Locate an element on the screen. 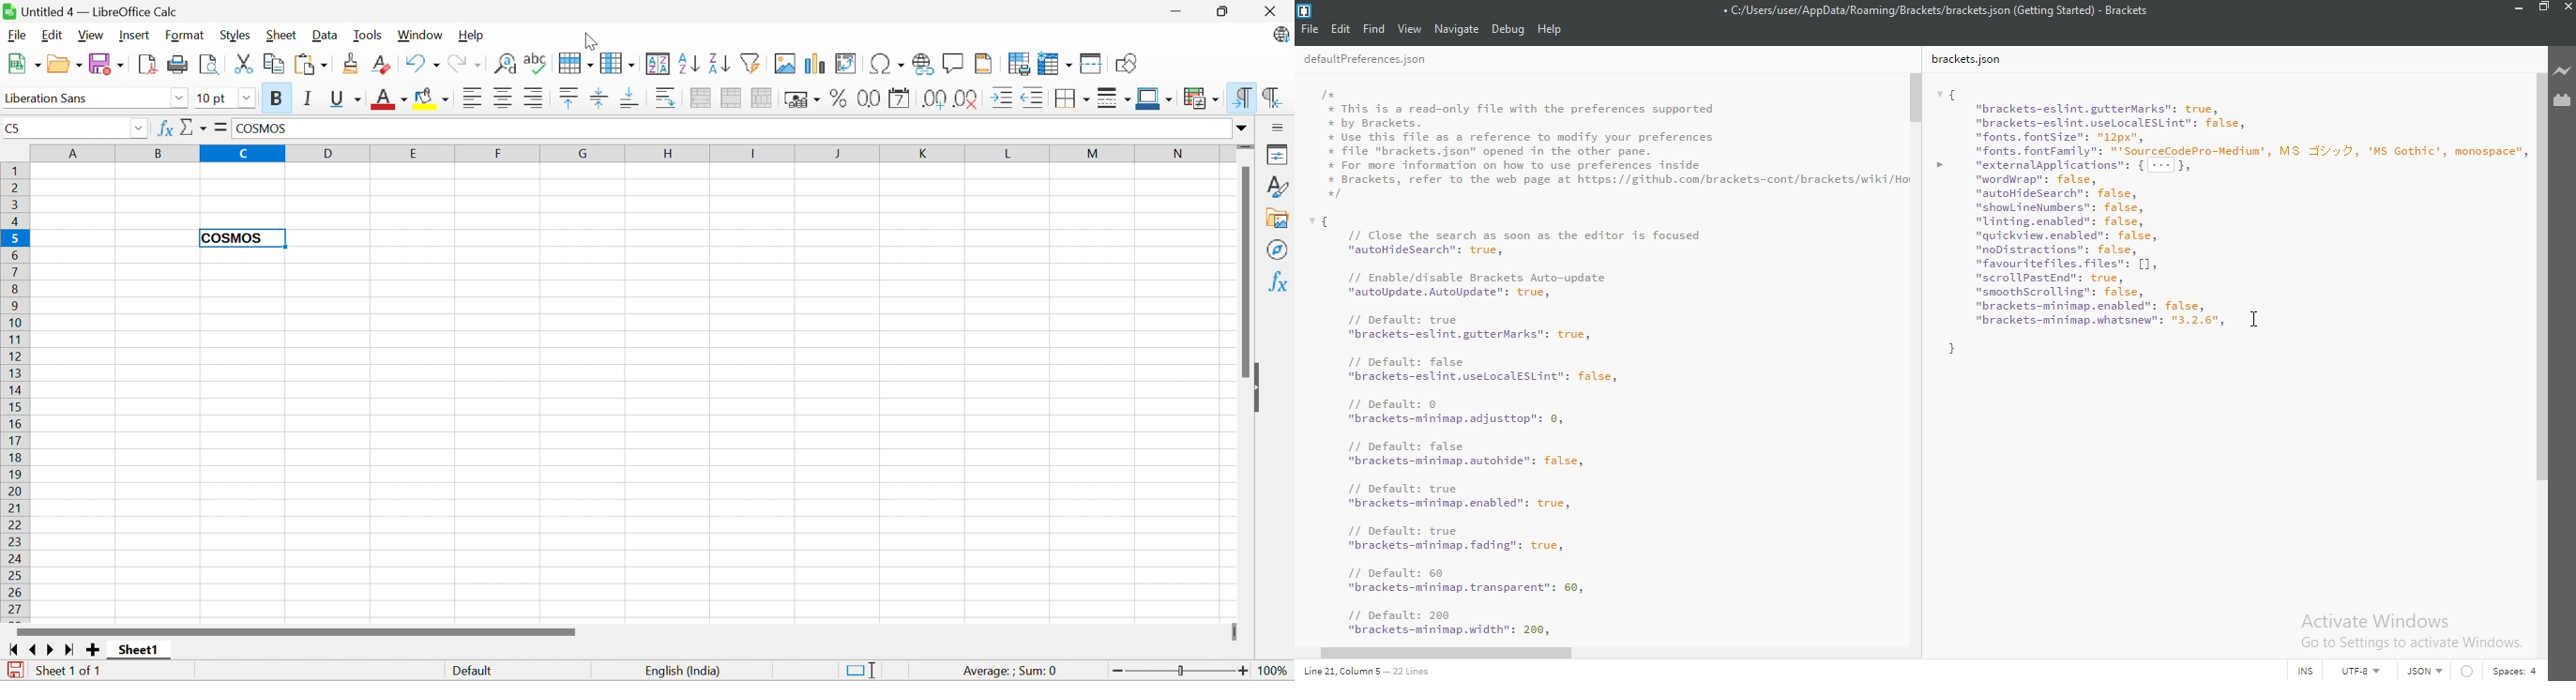 The height and width of the screenshot is (700, 2576). Find and Replace is located at coordinates (504, 64).